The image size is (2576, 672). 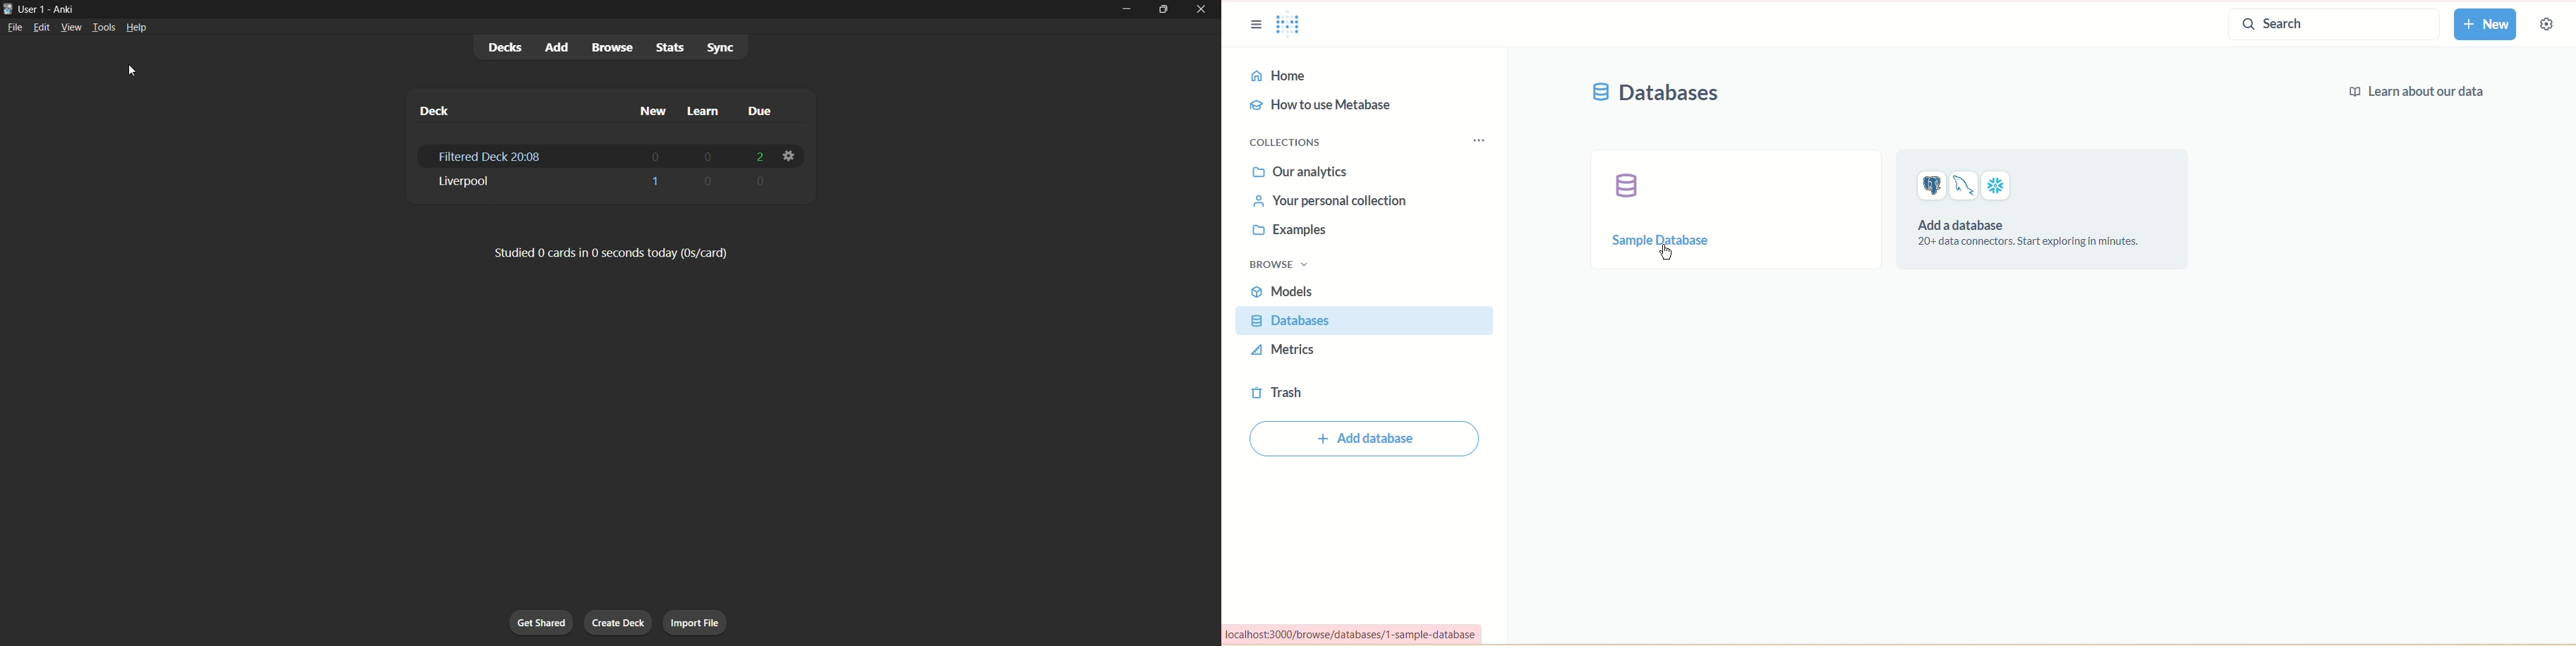 I want to click on sidebar, so click(x=1254, y=23).